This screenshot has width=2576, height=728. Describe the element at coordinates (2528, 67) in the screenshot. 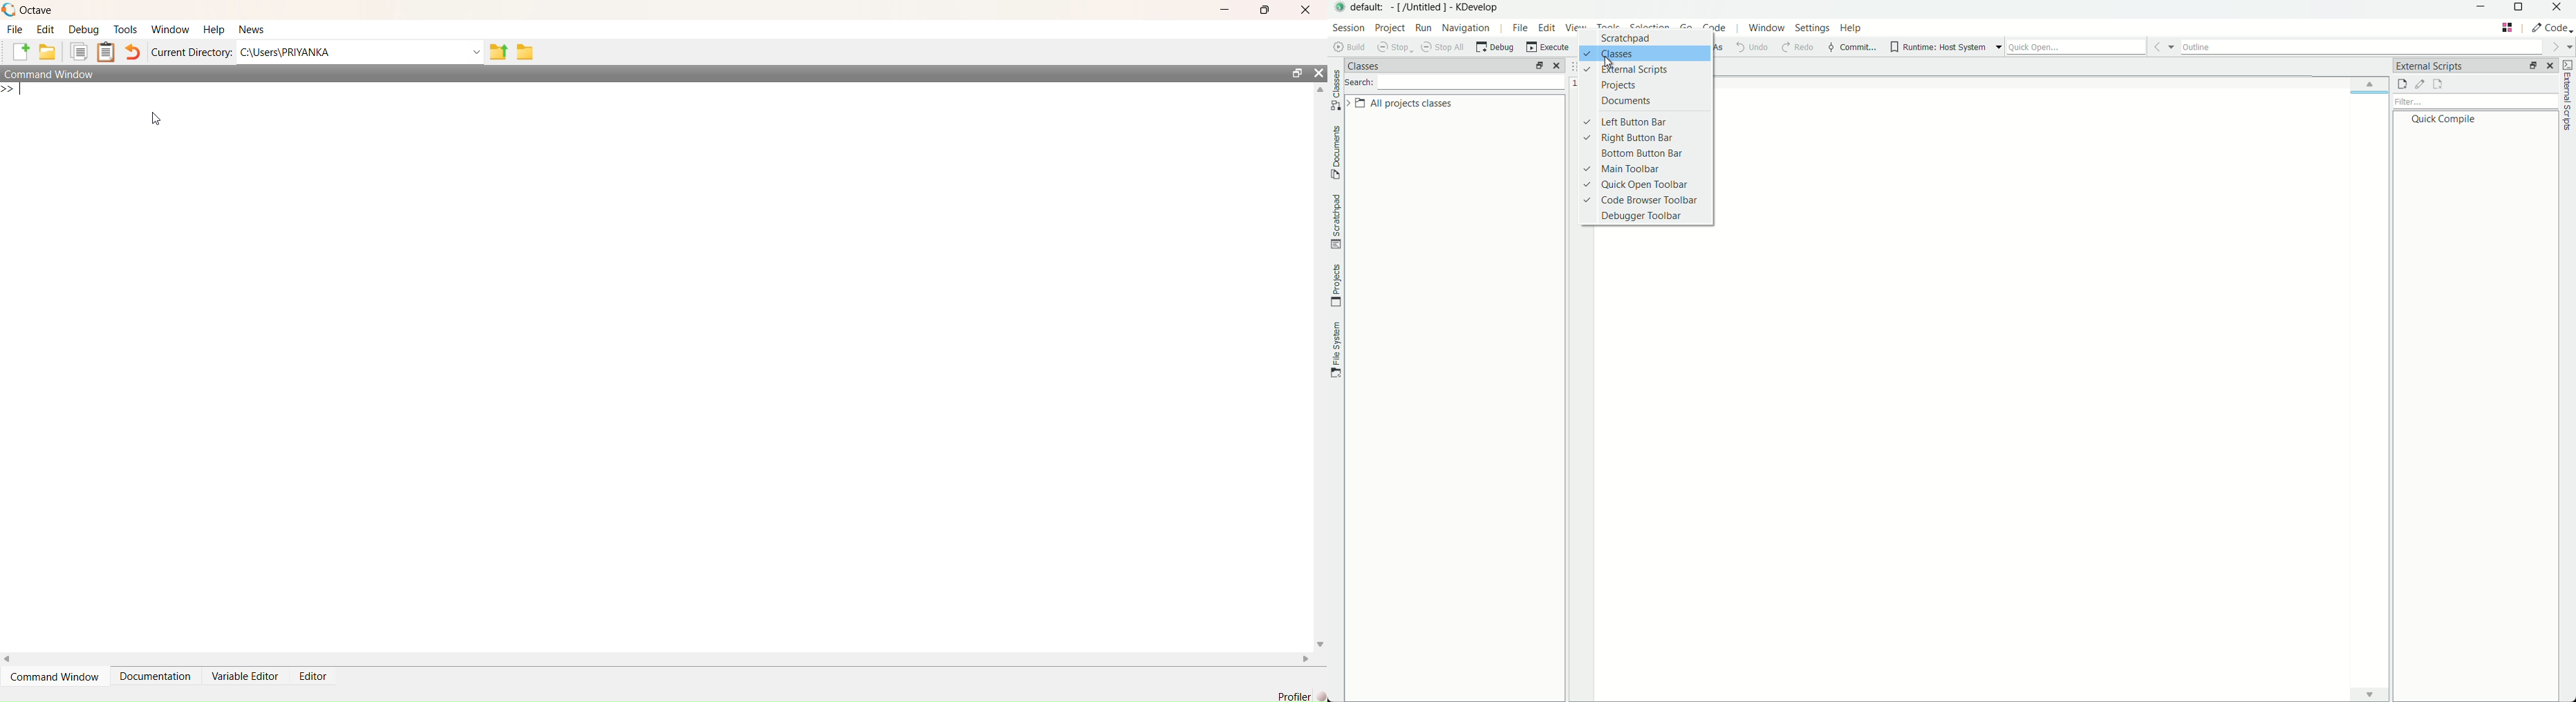

I see `change layout` at that location.